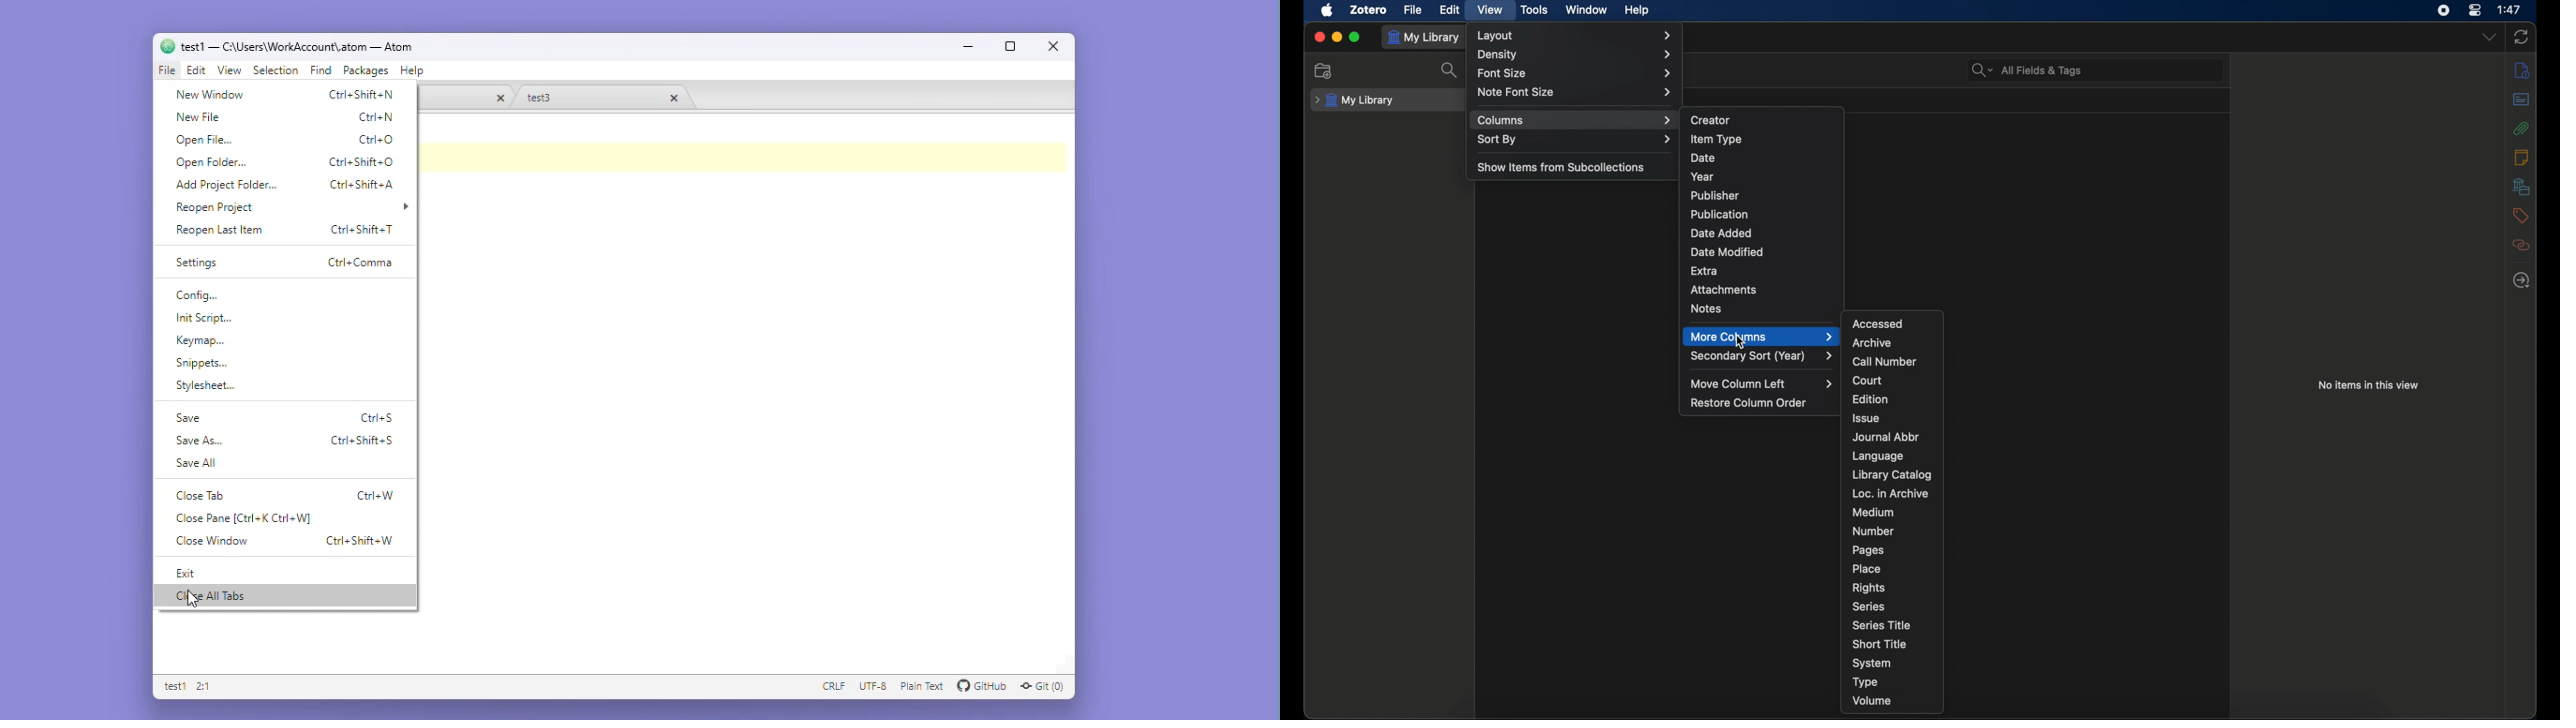 This screenshot has height=728, width=2576. I want to click on system, so click(1871, 663).